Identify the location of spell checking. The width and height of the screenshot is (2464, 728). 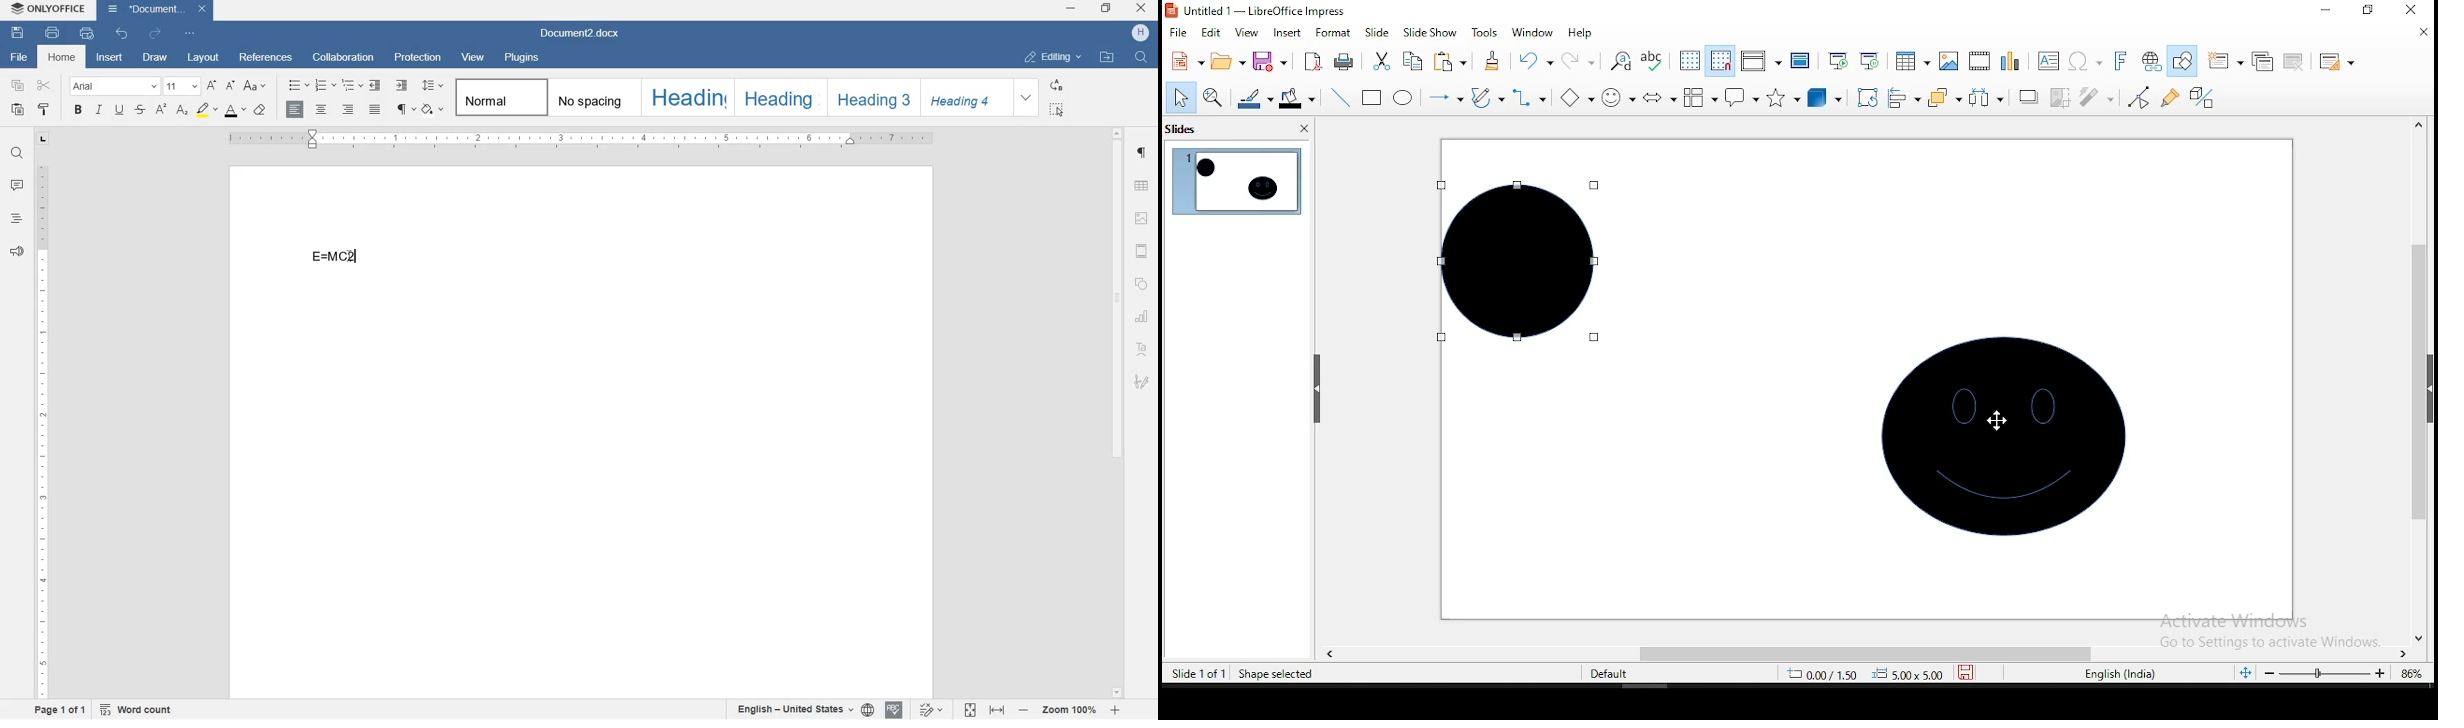
(893, 710).